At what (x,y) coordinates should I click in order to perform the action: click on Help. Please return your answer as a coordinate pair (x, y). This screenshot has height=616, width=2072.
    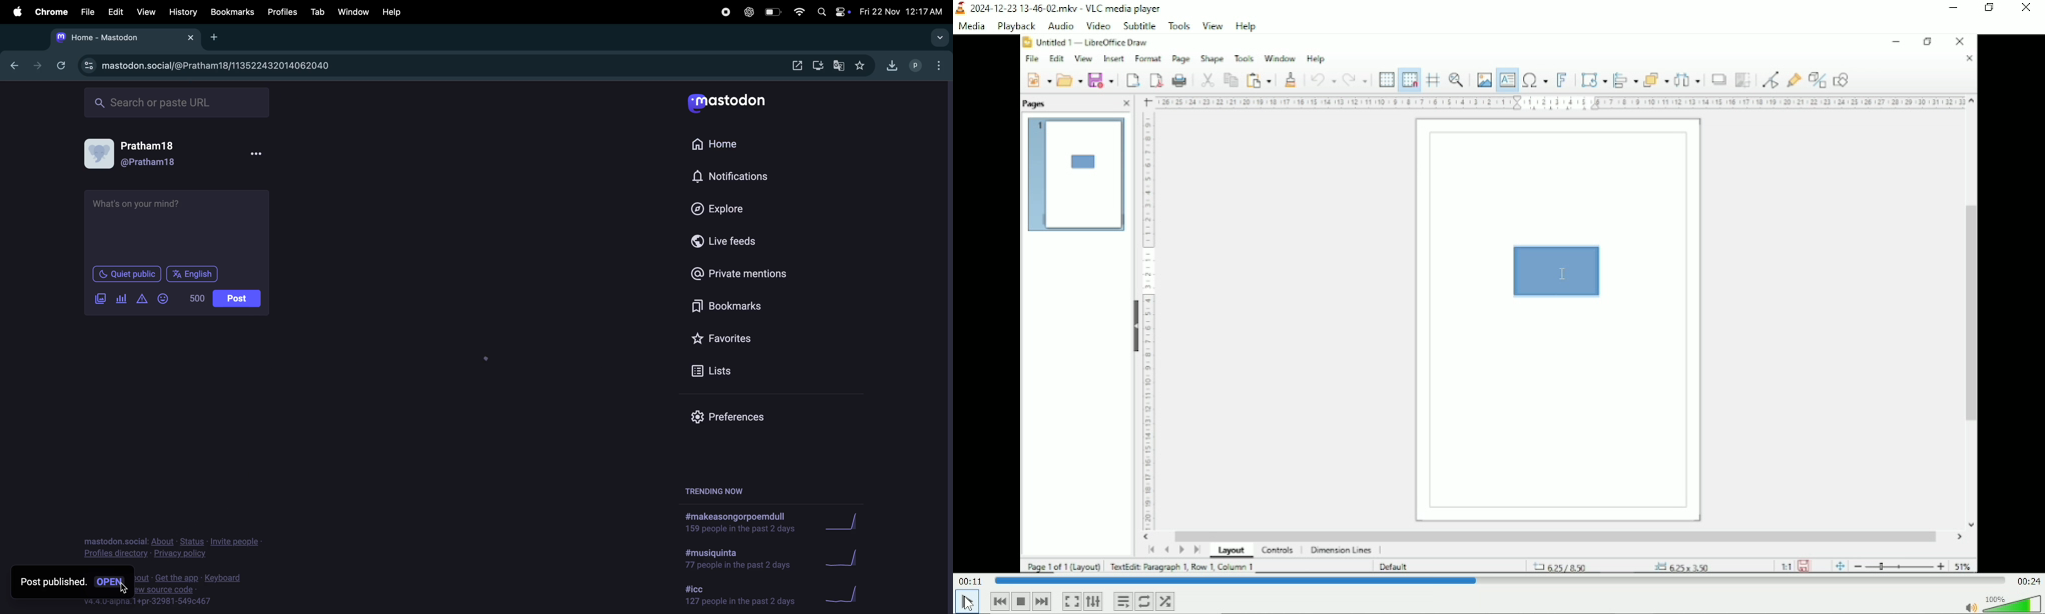
    Looking at the image, I should click on (1246, 27).